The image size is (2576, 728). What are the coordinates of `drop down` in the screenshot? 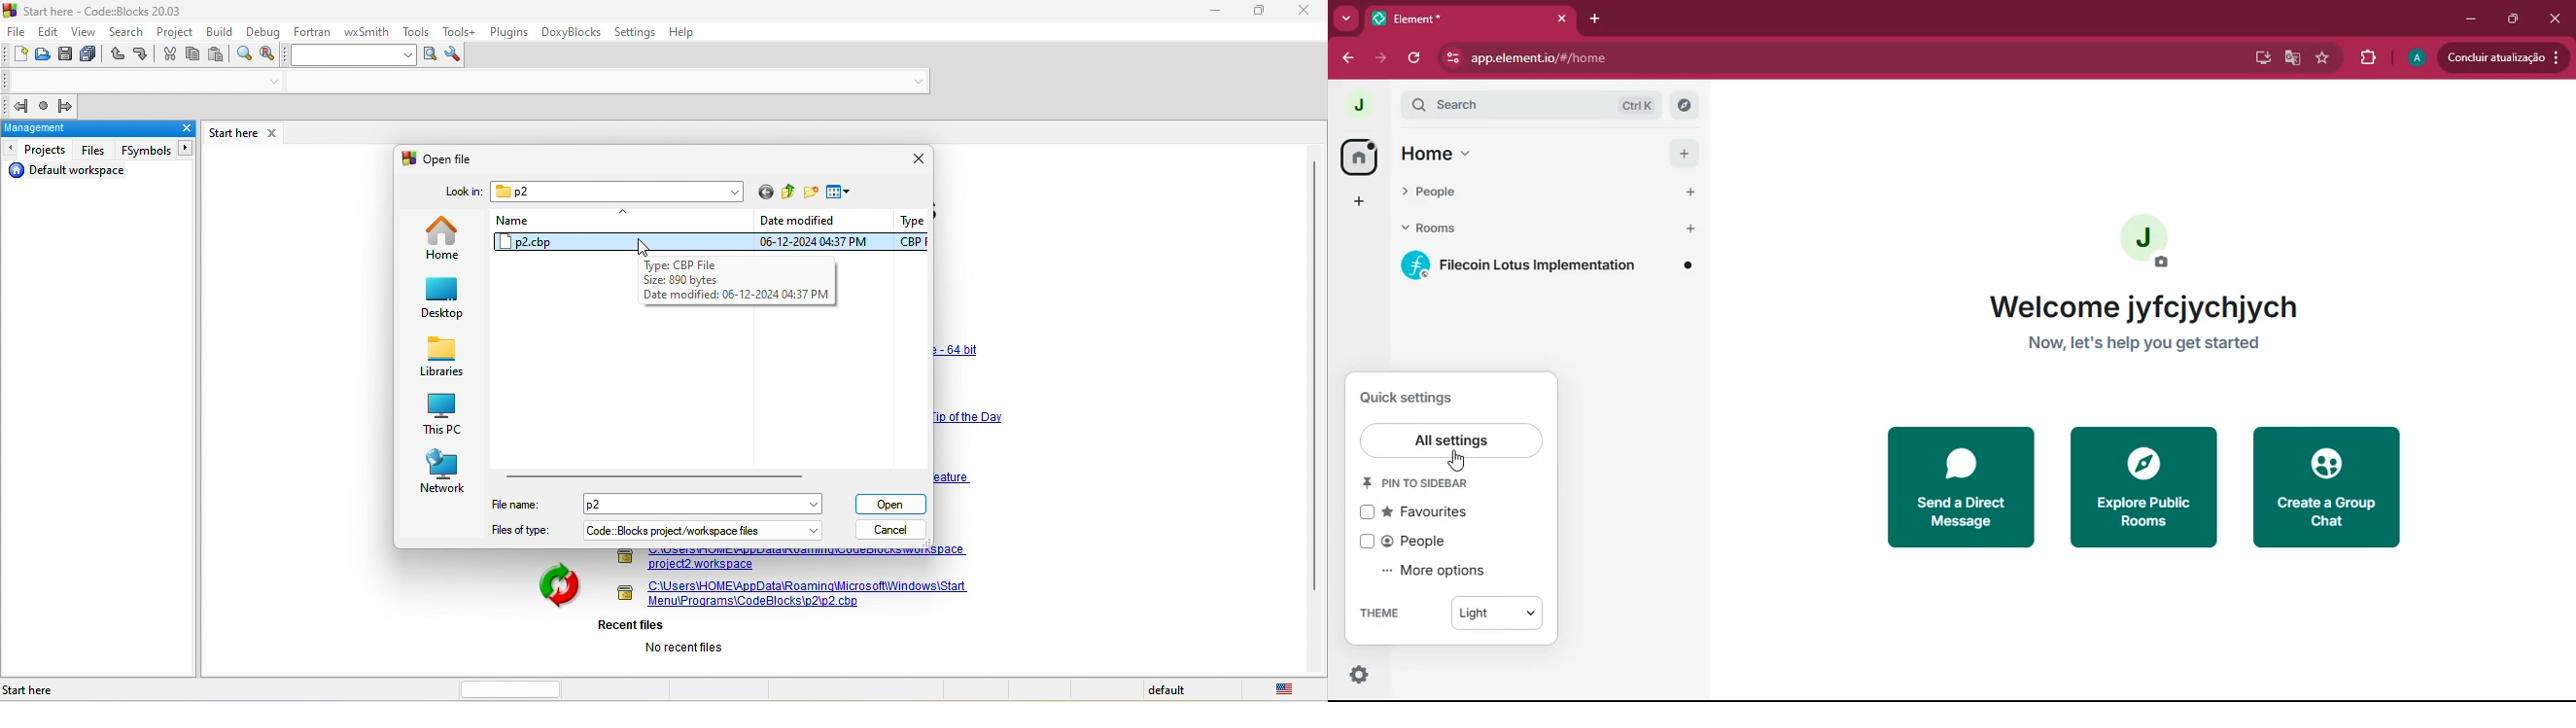 It's located at (916, 81).